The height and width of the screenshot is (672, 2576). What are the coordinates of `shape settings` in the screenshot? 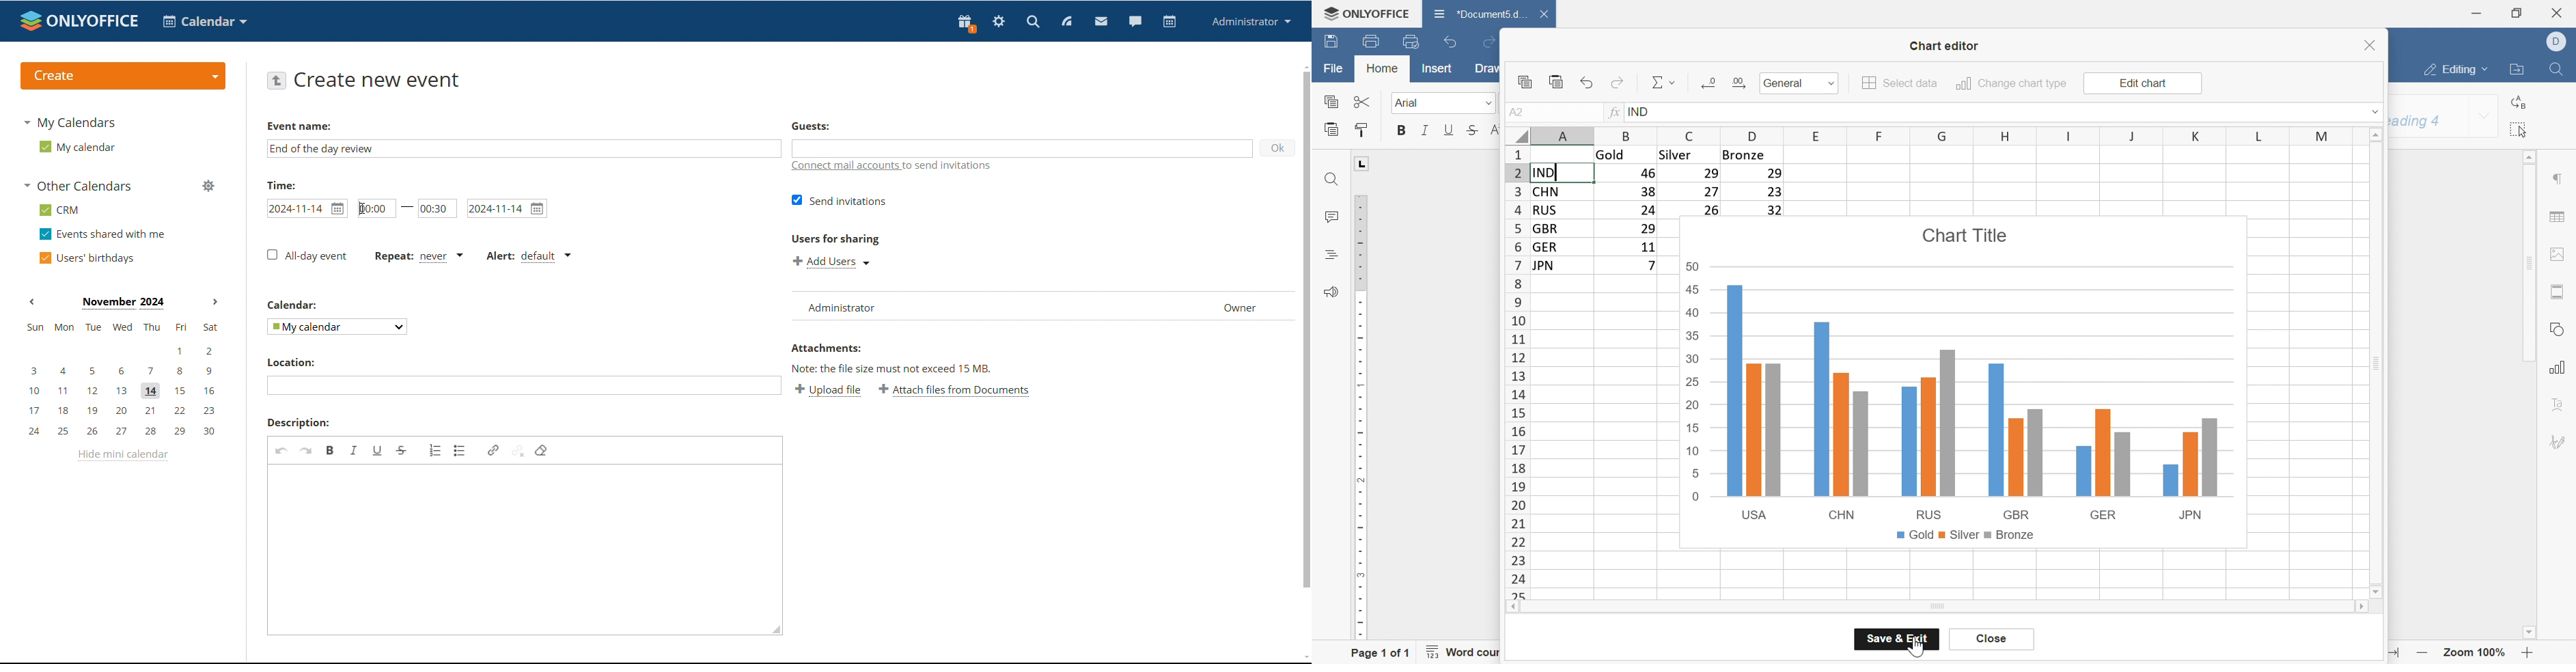 It's located at (2557, 329).